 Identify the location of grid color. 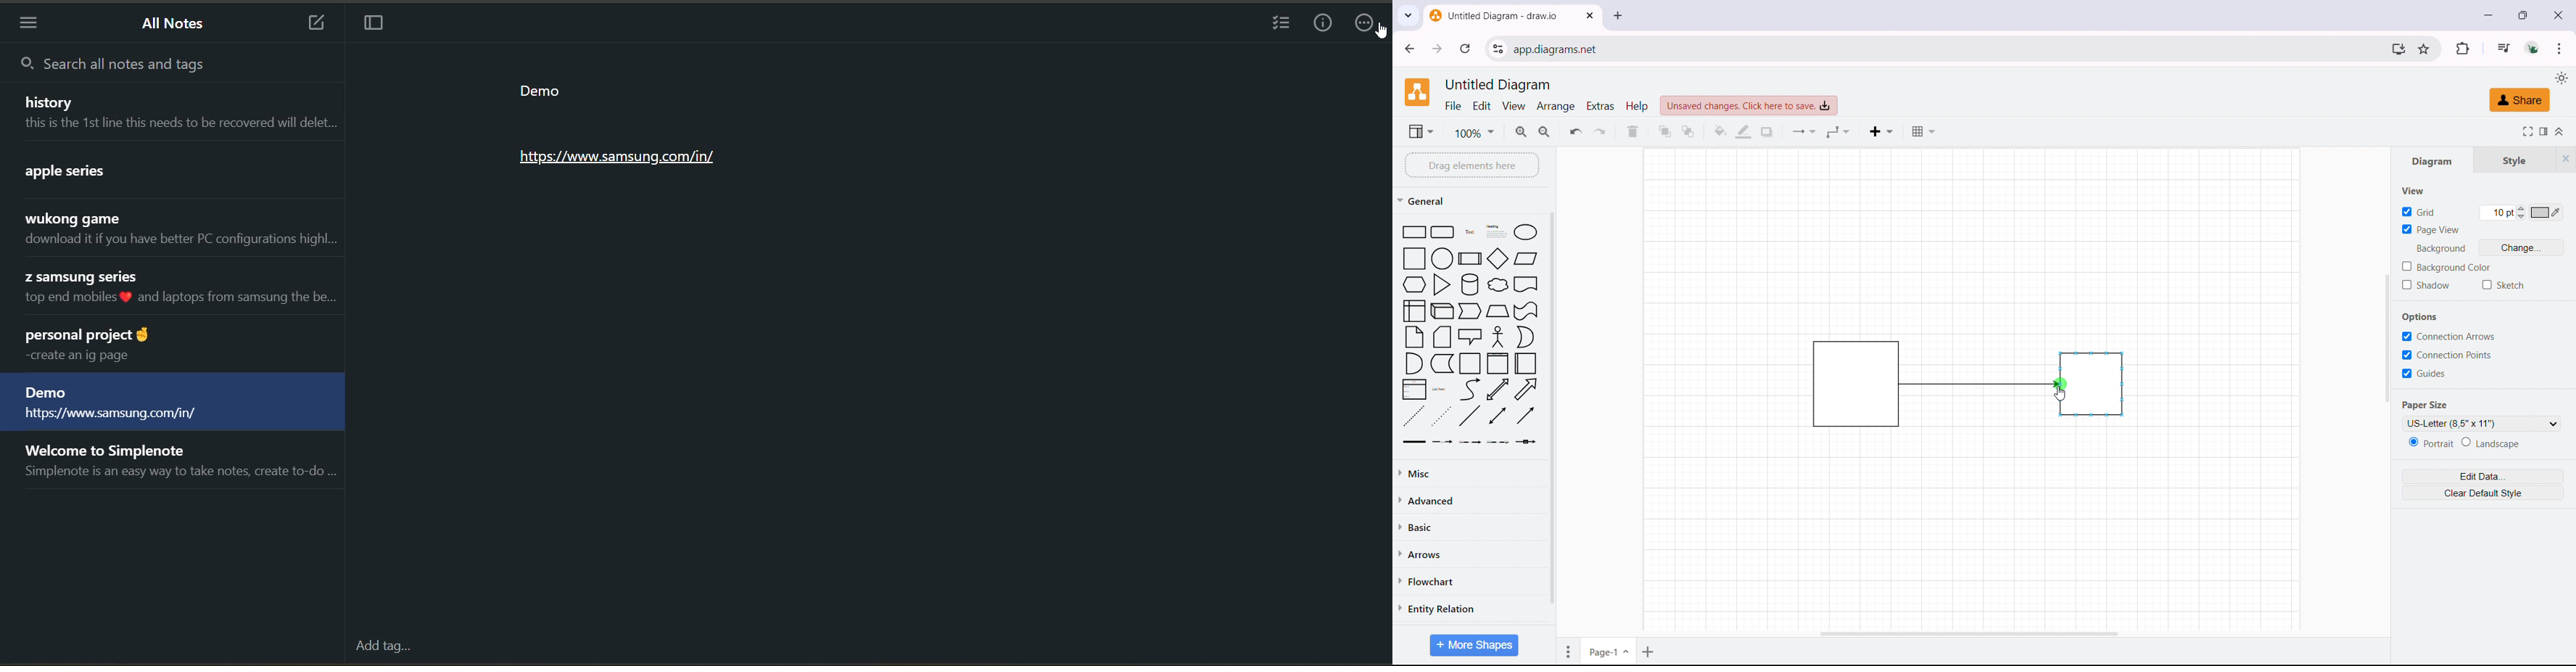
(2546, 212).